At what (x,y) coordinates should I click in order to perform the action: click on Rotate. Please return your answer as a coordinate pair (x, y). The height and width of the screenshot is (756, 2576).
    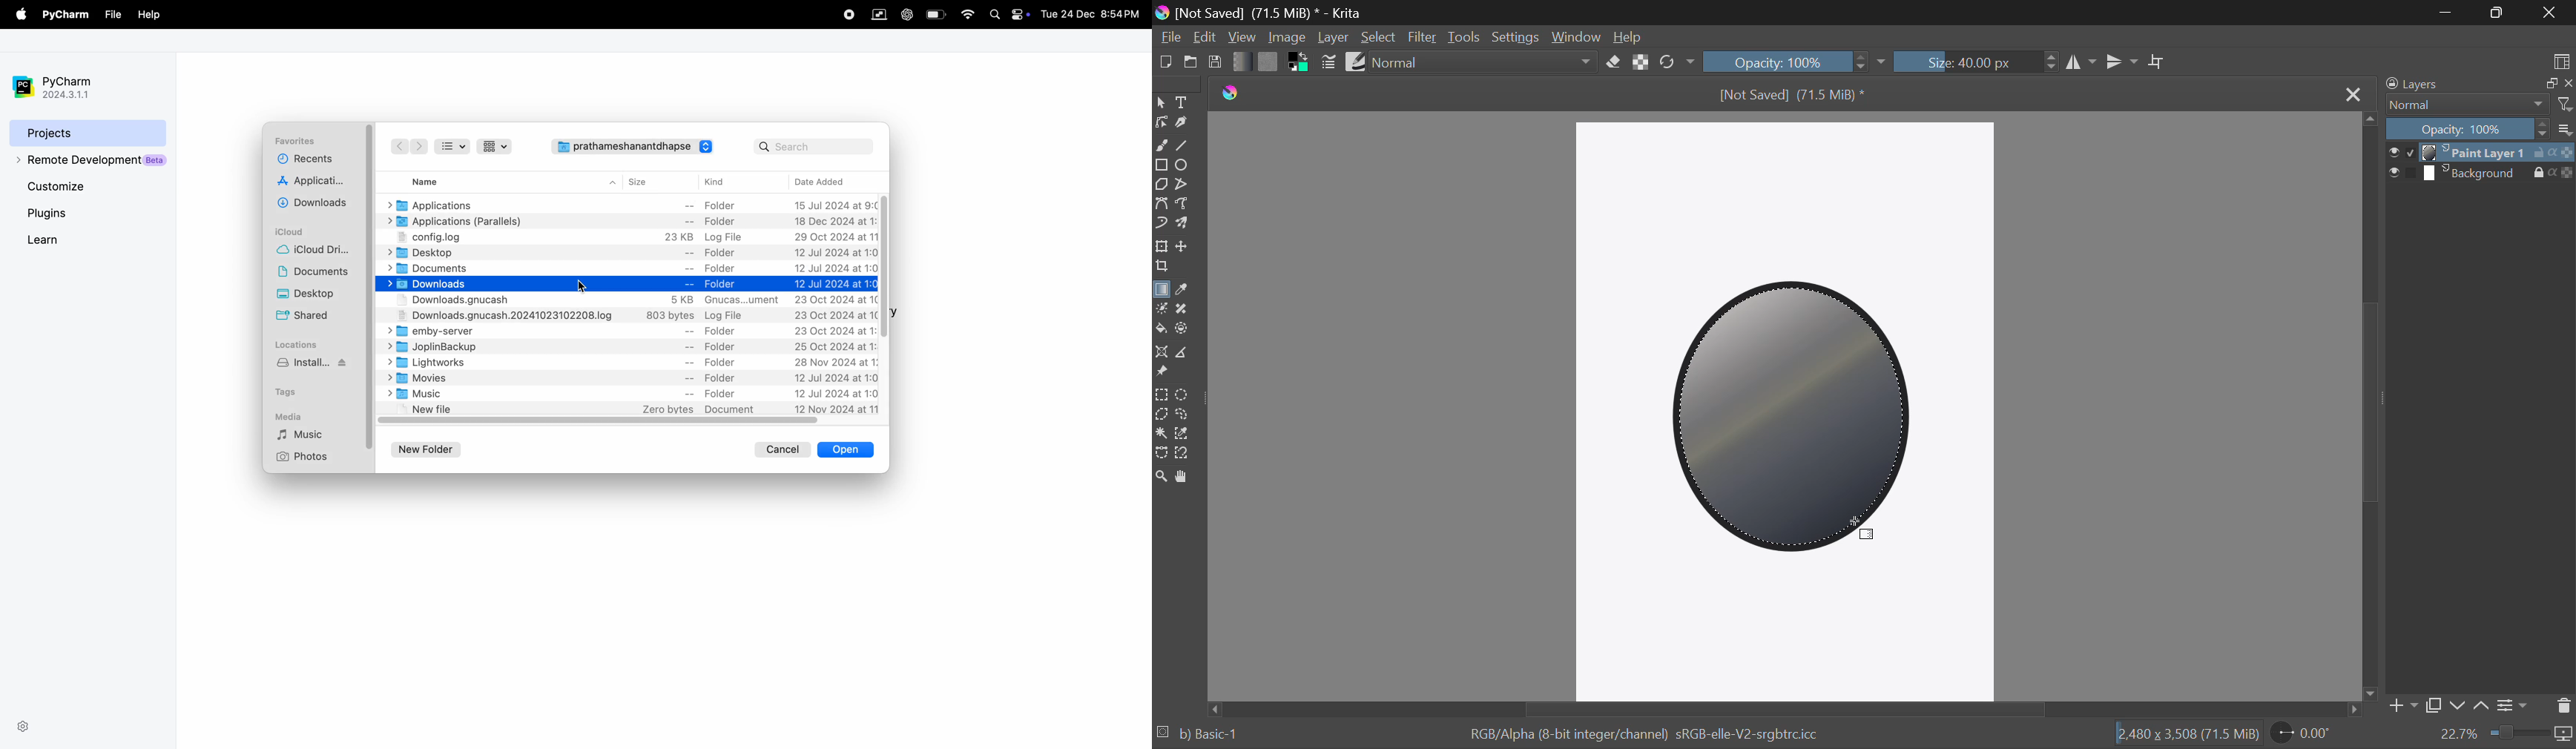
    Looking at the image, I should click on (1676, 62).